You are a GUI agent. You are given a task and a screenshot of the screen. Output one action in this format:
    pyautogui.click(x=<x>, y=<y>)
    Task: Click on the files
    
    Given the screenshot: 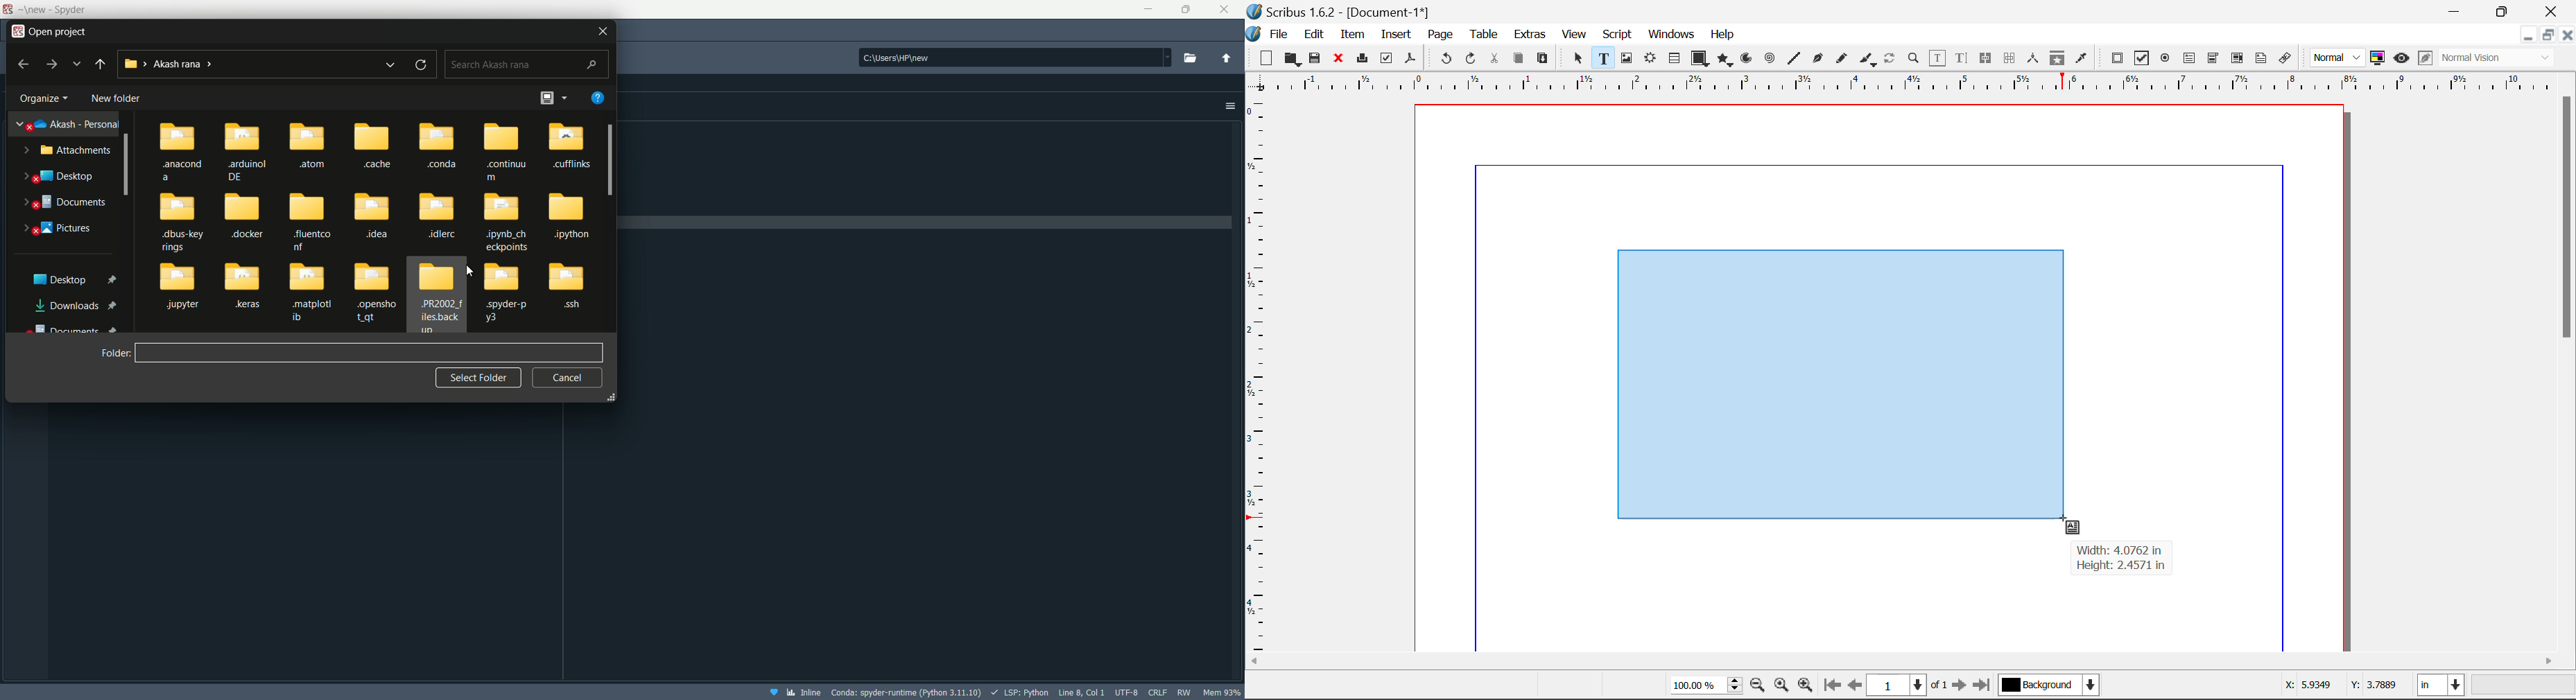 What is the action you would take?
    pyautogui.click(x=372, y=217)
    